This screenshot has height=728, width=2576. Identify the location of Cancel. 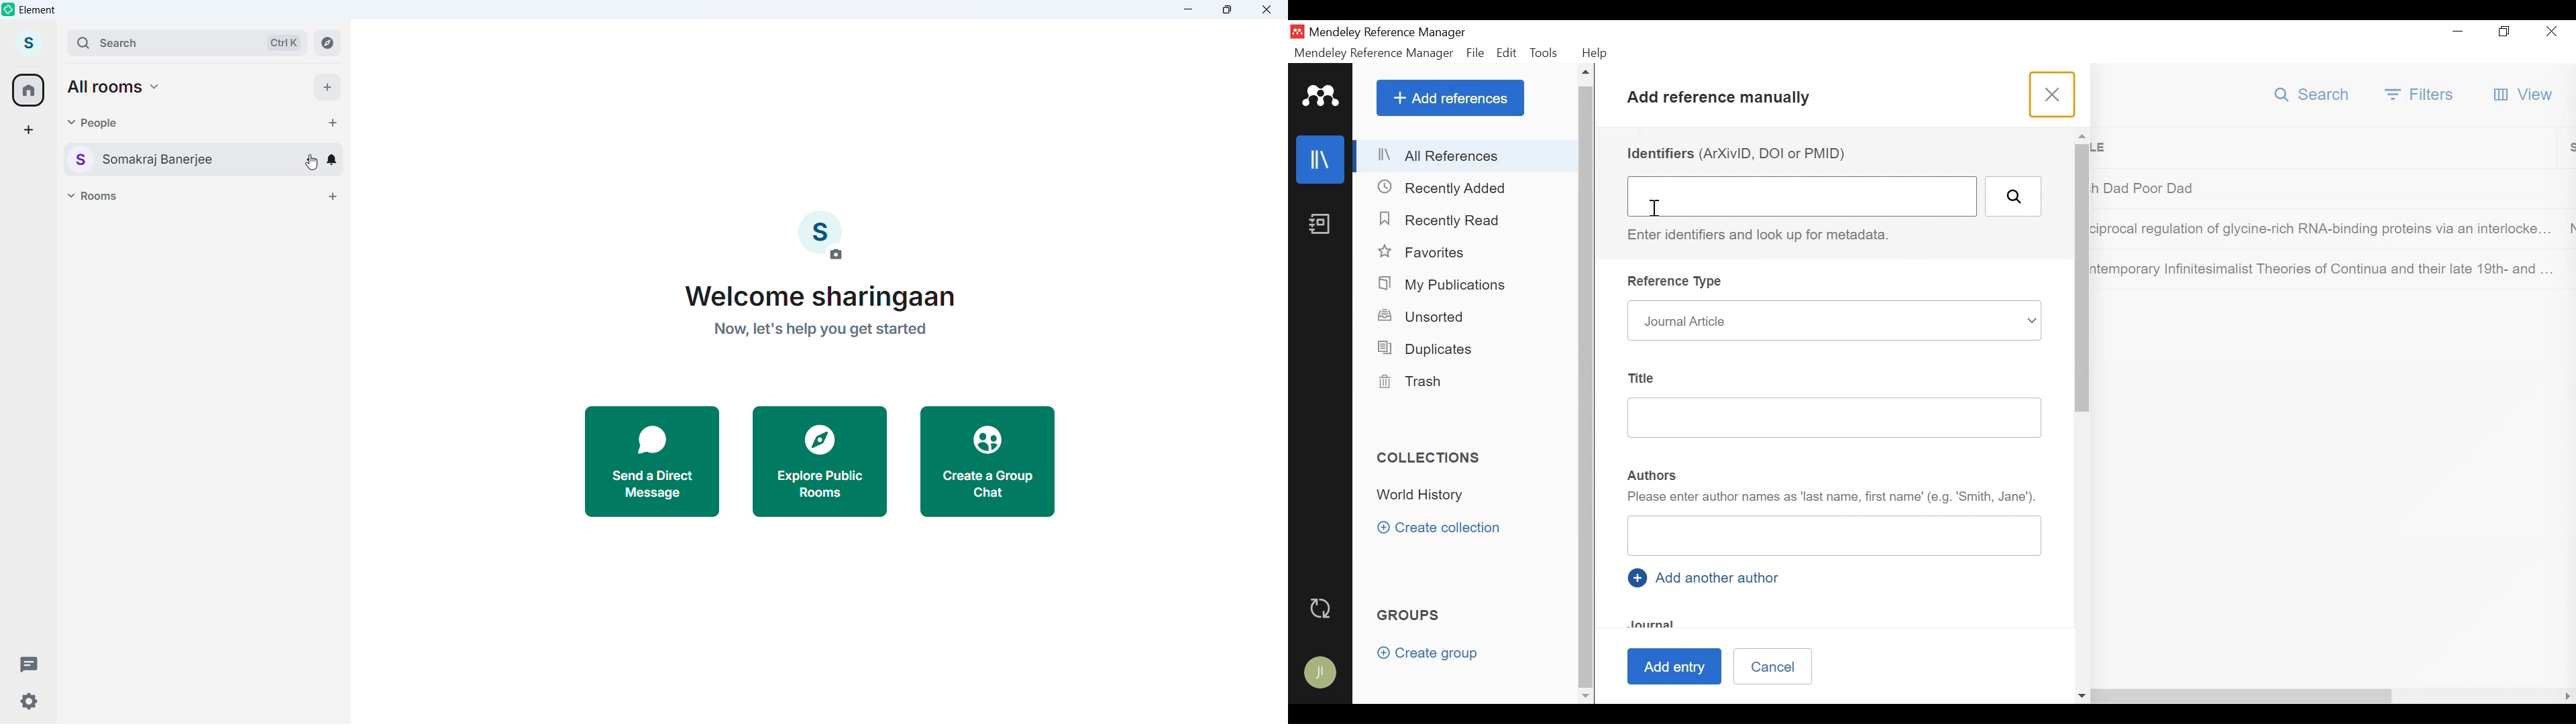
(1774, 666).